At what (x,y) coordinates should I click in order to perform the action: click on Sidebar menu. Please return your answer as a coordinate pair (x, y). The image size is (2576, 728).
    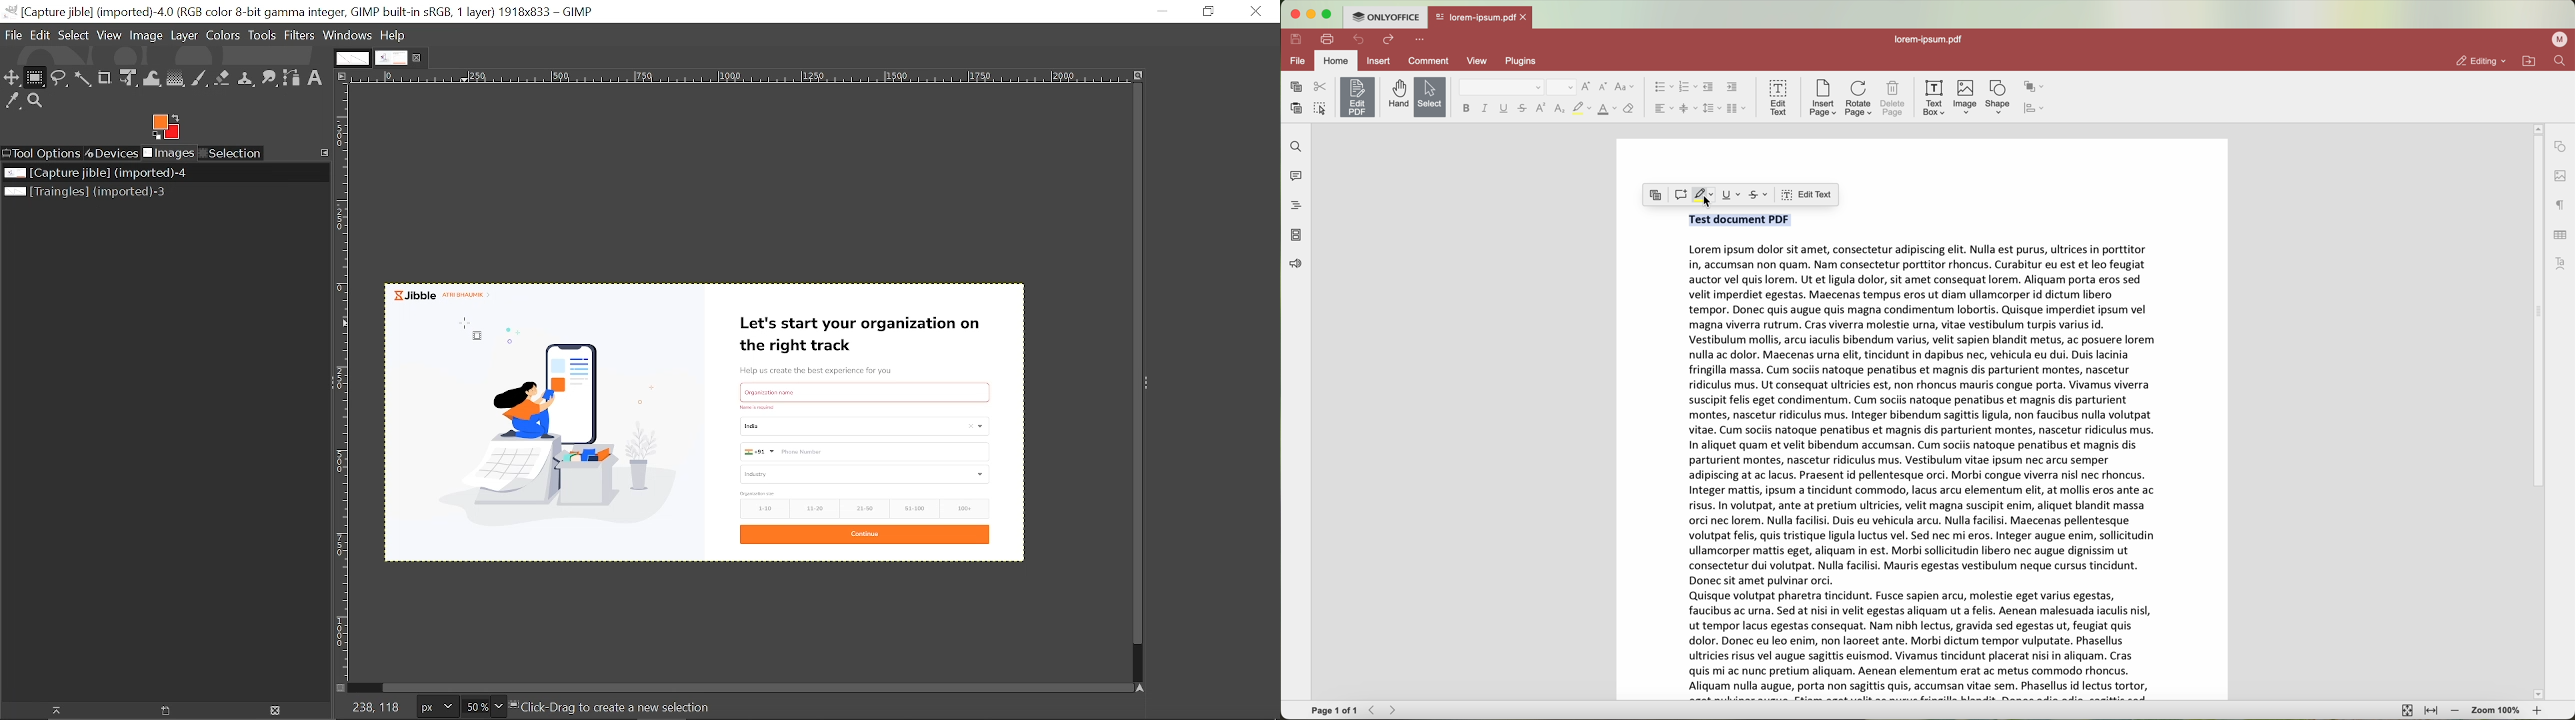
    Looking at the image, I should click on (328, 386).